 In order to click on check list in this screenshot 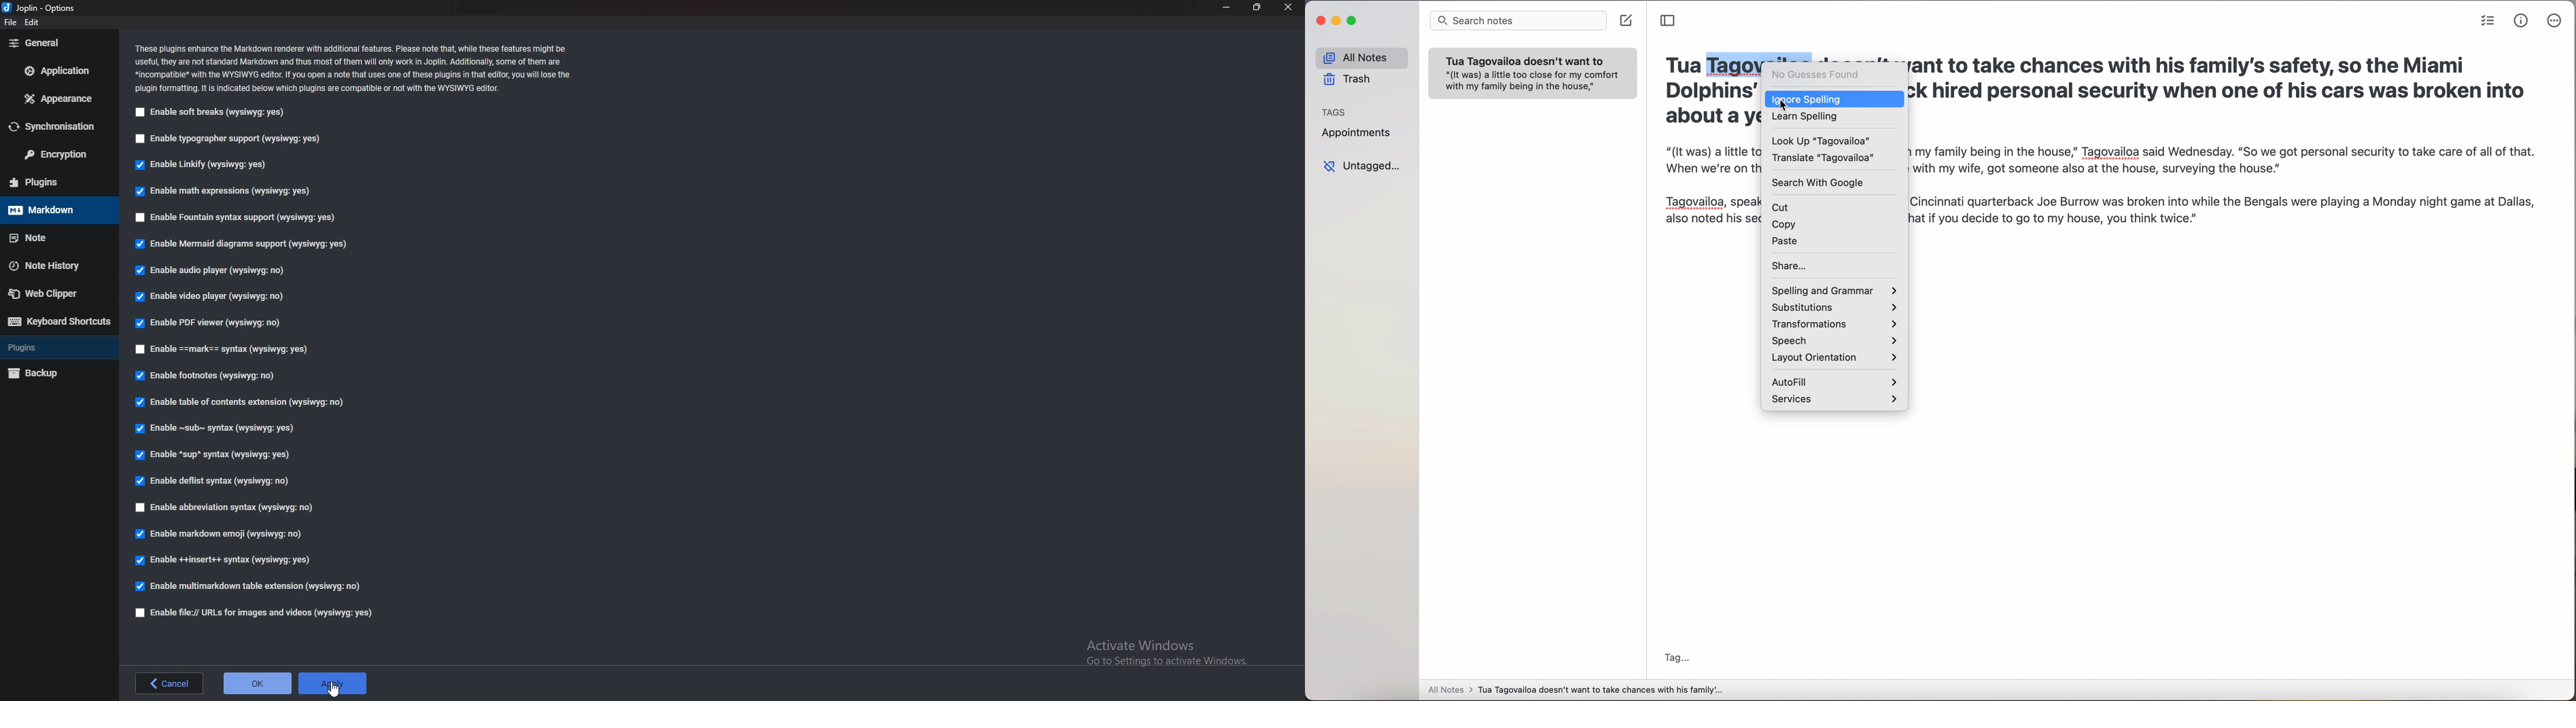, I will do `click(2487, 20)`.